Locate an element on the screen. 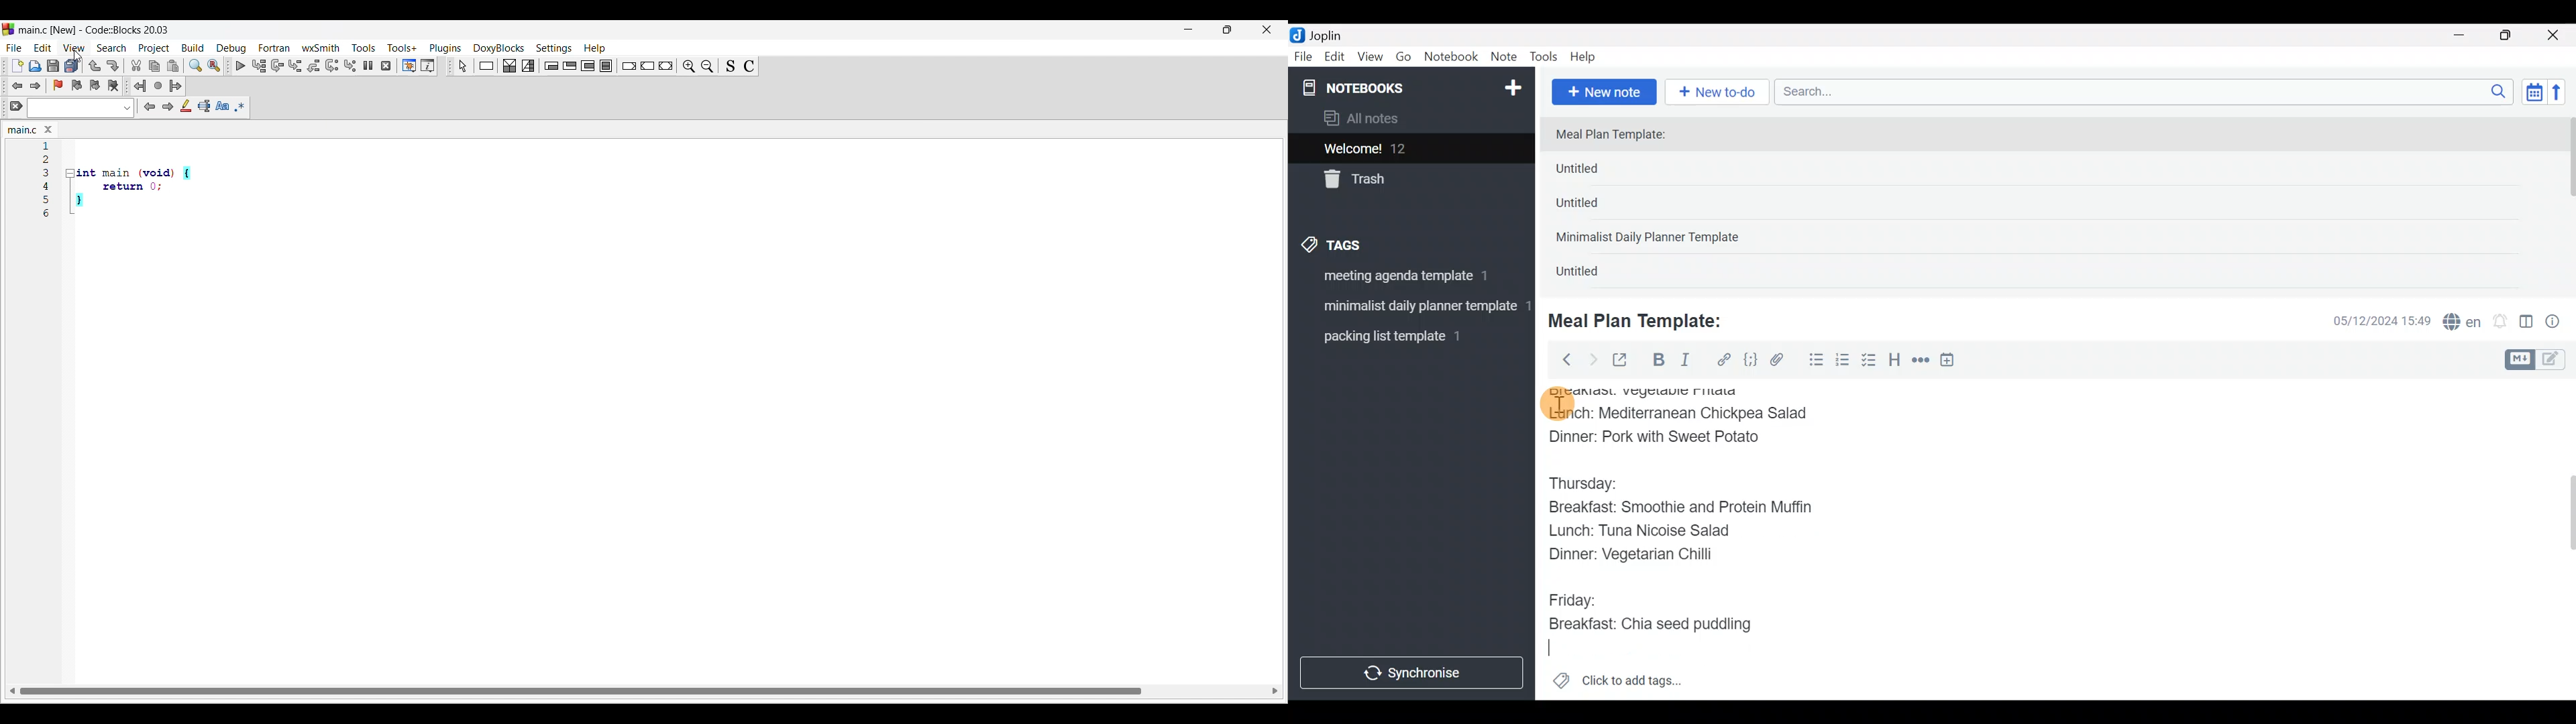 This screenshot has width=2576, height=728. Clear bookmarks is located at coordinates (113, 85).